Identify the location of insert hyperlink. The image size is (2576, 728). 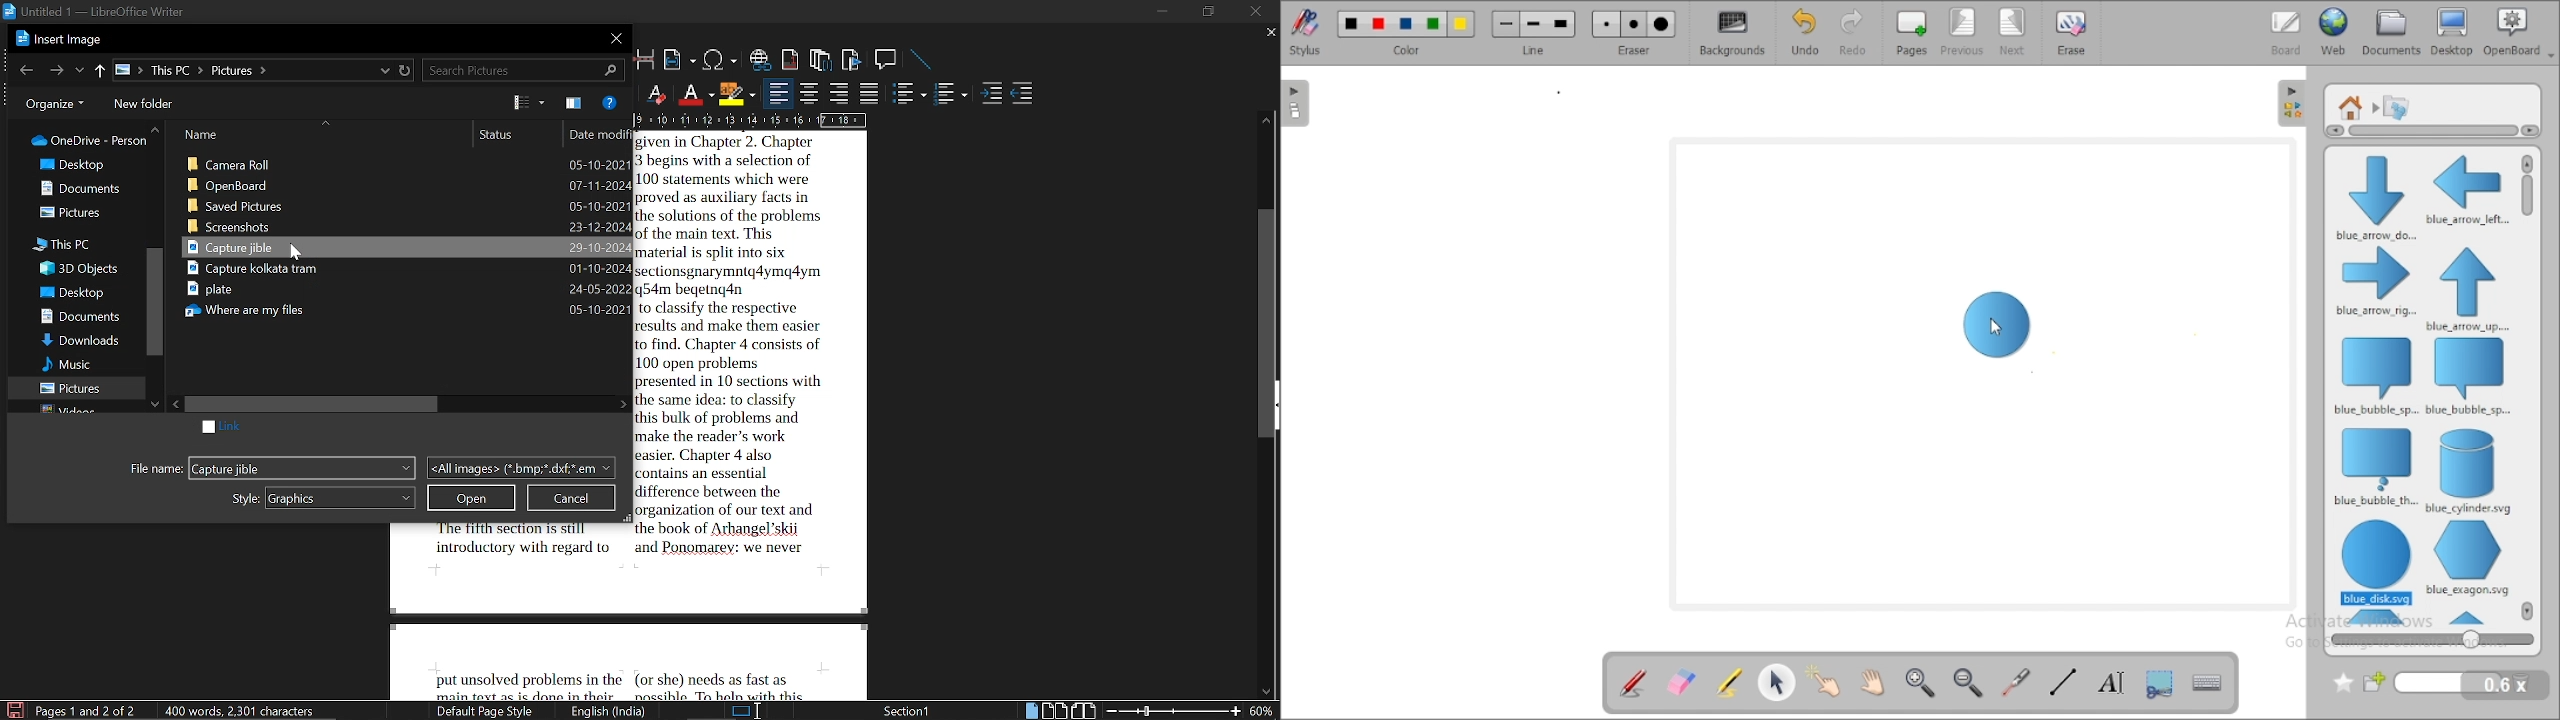
(761, 61).